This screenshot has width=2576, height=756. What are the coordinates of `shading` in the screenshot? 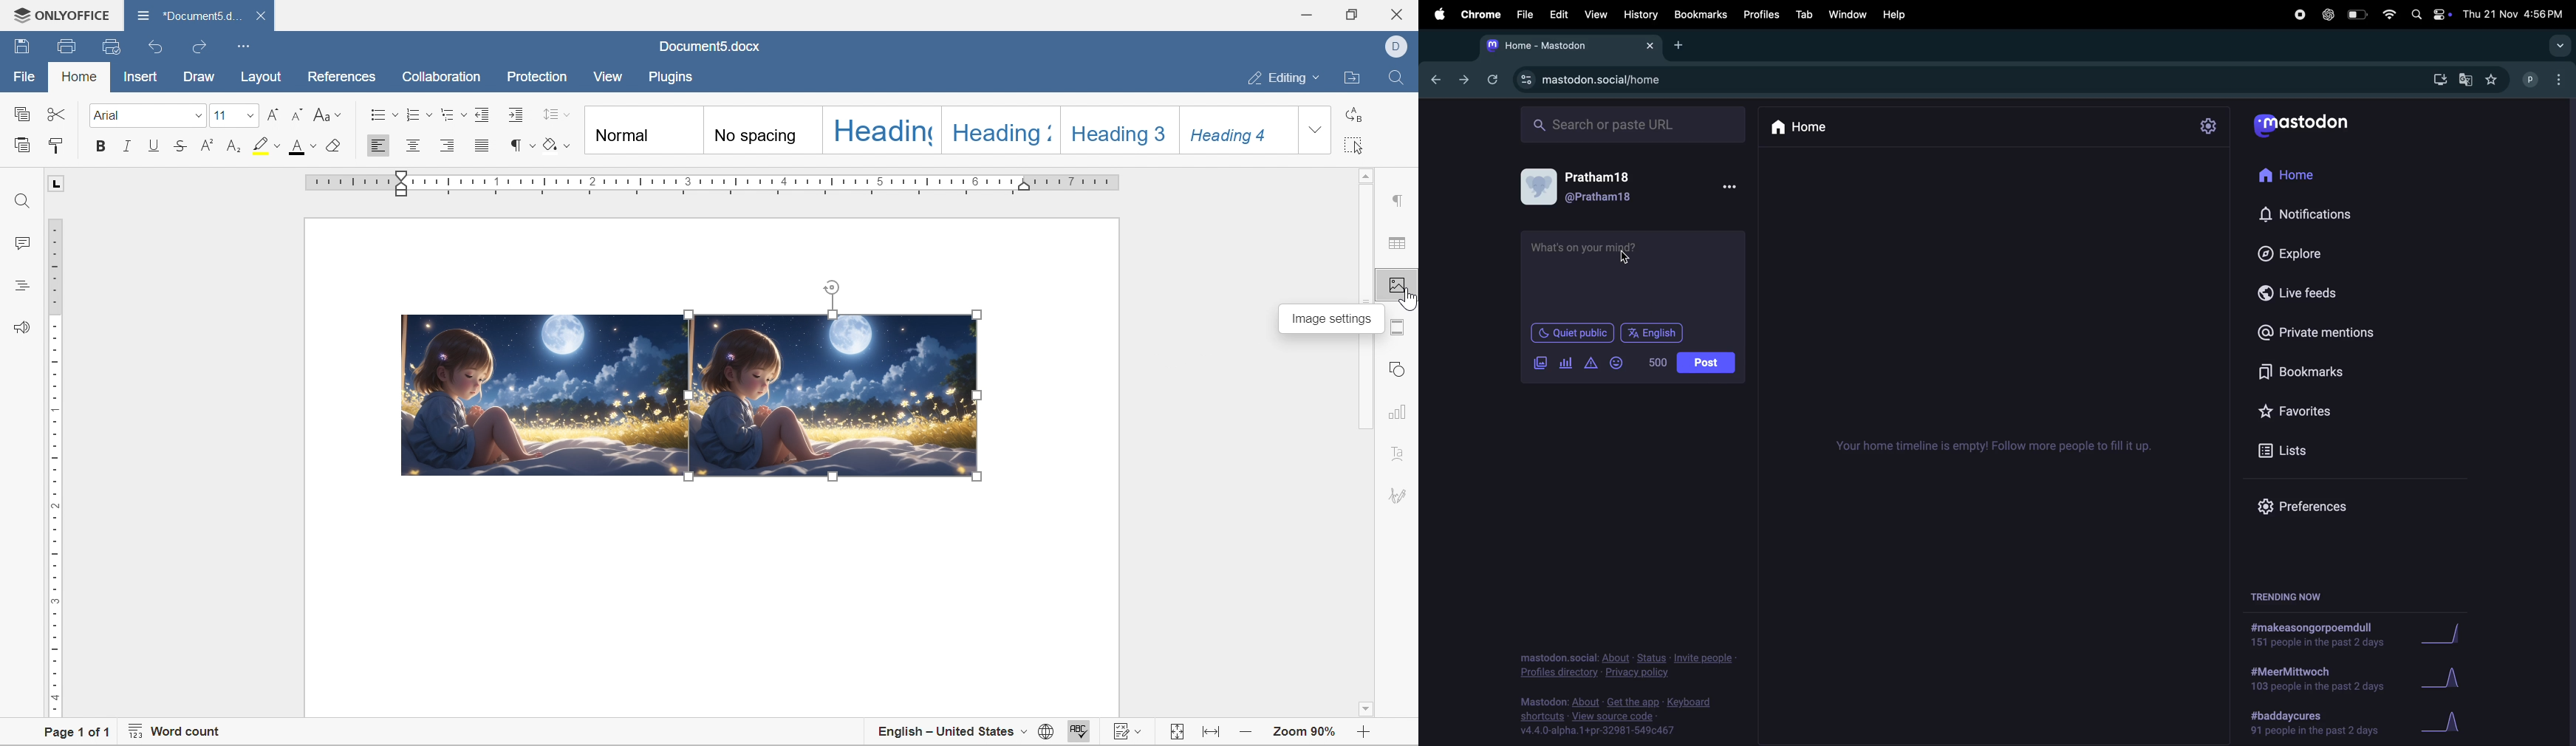 It's located at (557, 143).